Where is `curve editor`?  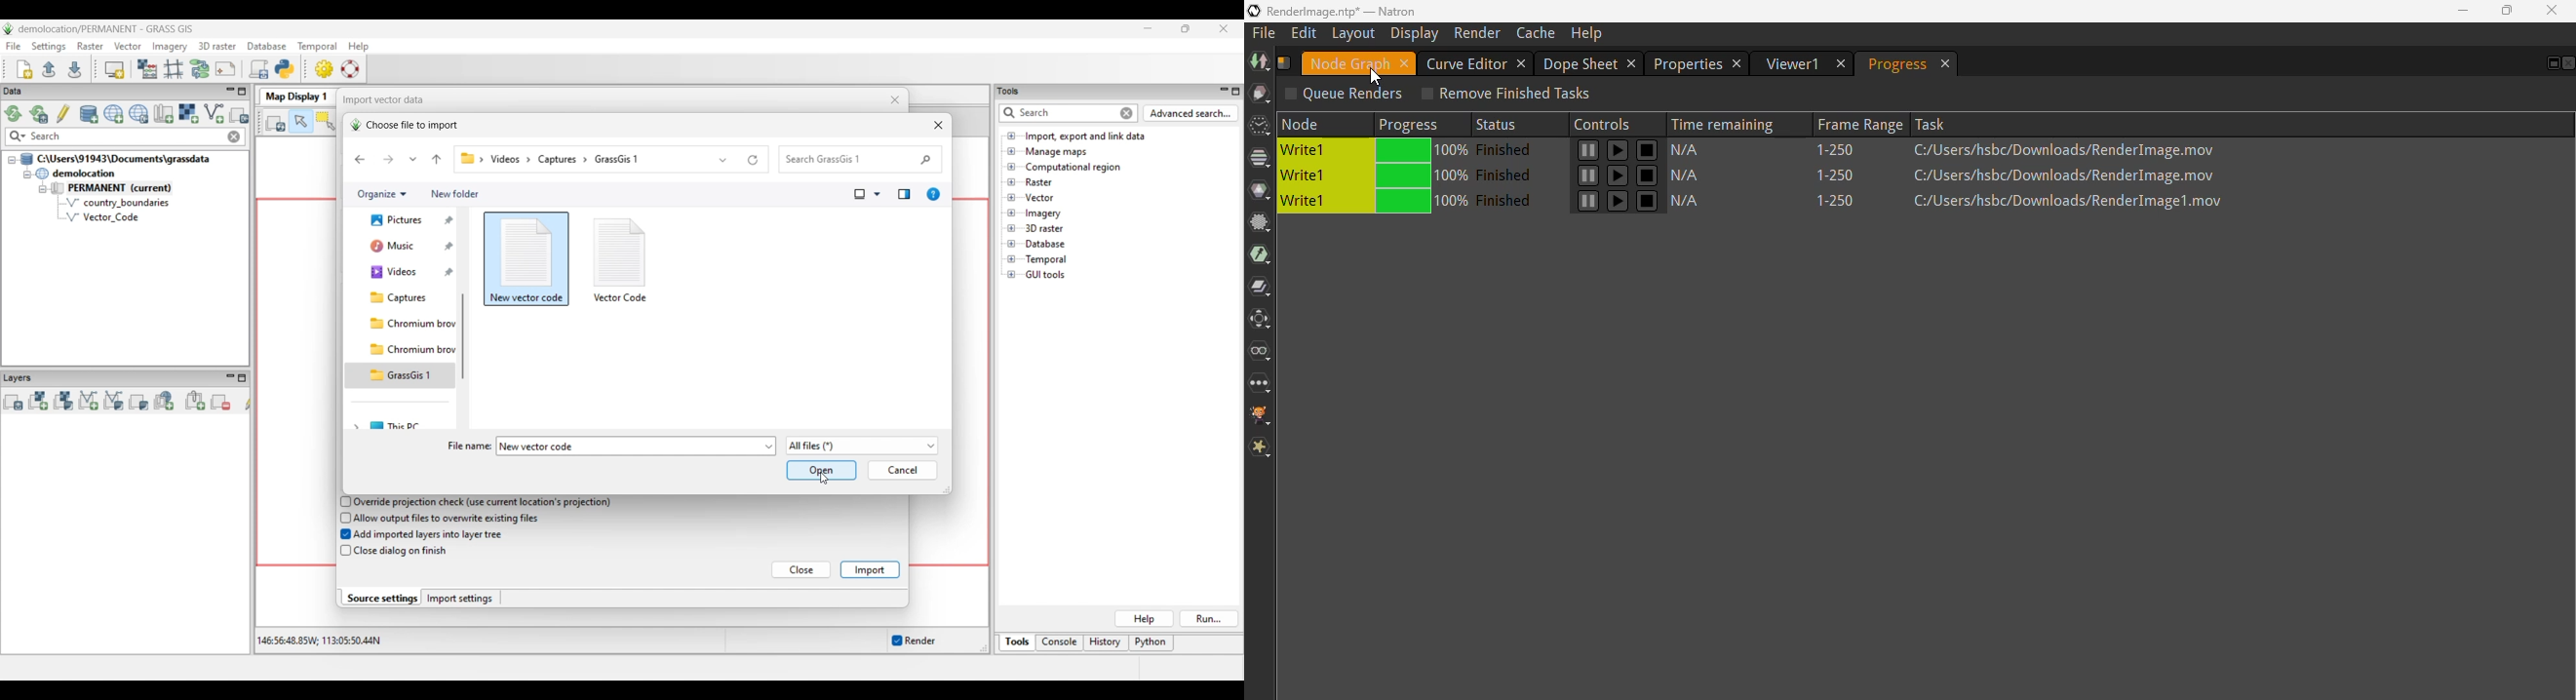 curve editor is located at coordinates (1465, 62).